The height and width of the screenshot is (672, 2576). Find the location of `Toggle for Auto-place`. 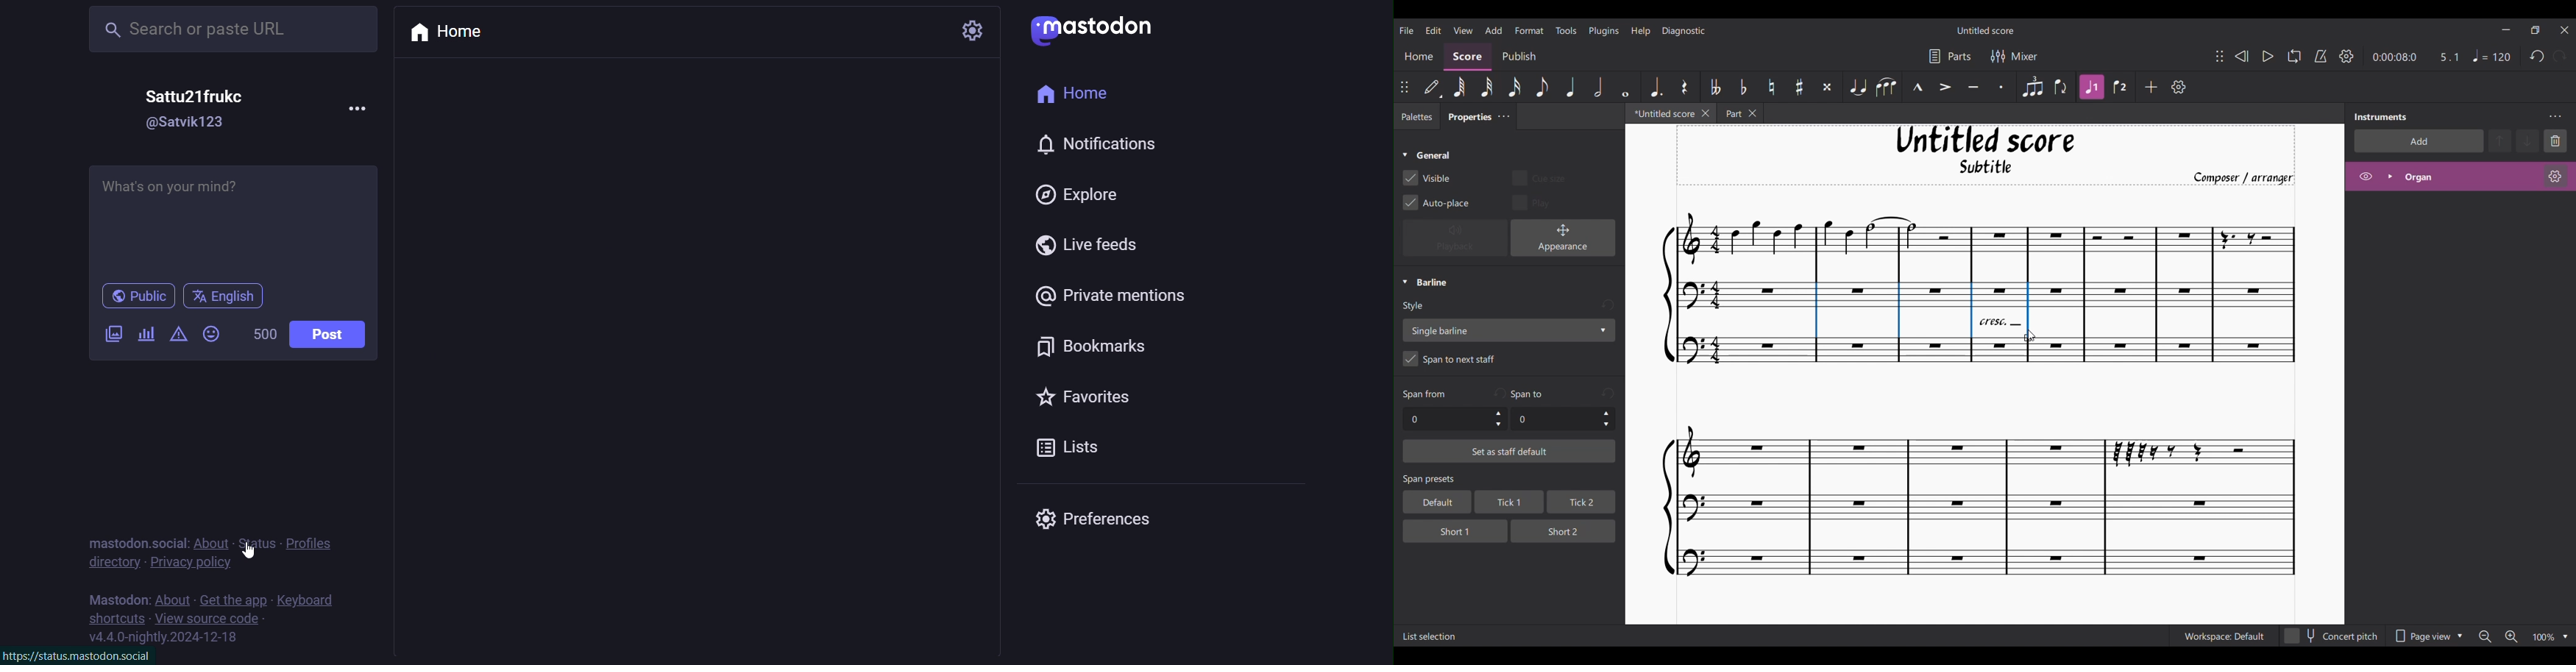

Toggle for Auto-place is located at coordinates (1437, 203).